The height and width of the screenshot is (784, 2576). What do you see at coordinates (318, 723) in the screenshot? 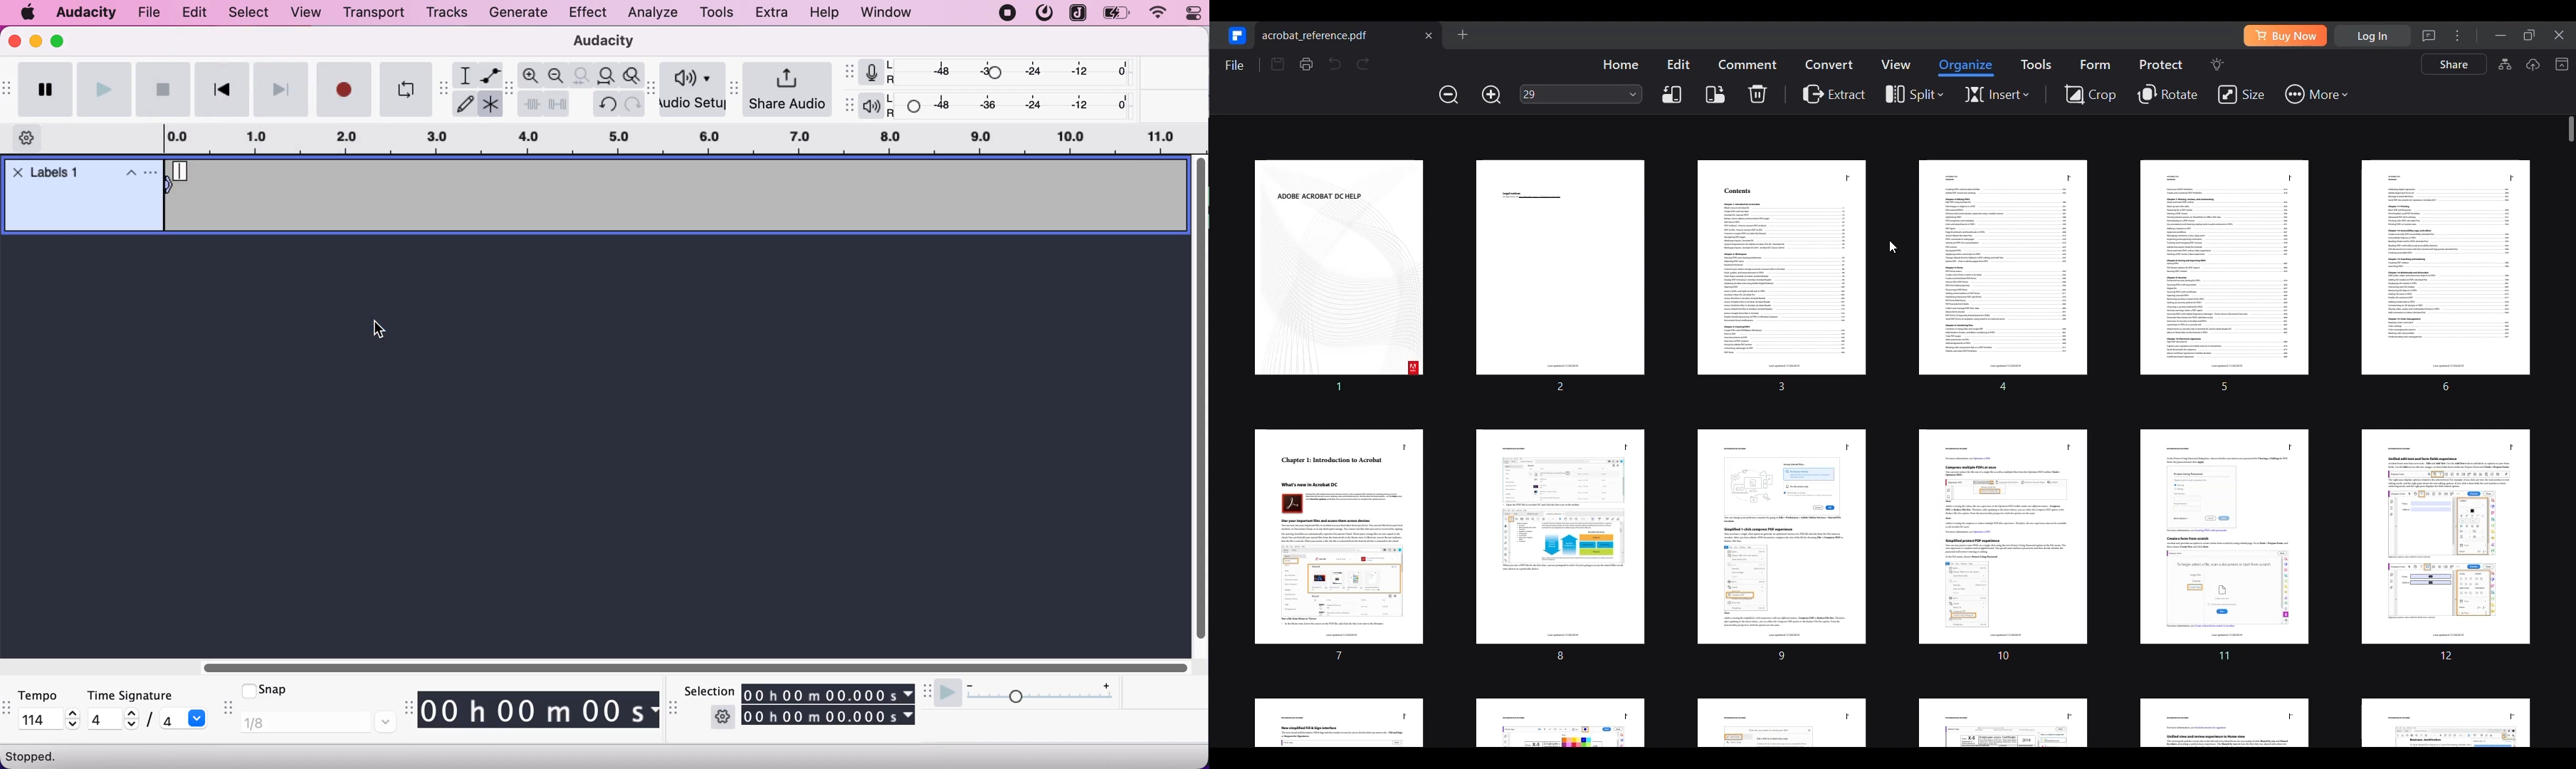
I see `1/8` at bounding box center [318, 723].